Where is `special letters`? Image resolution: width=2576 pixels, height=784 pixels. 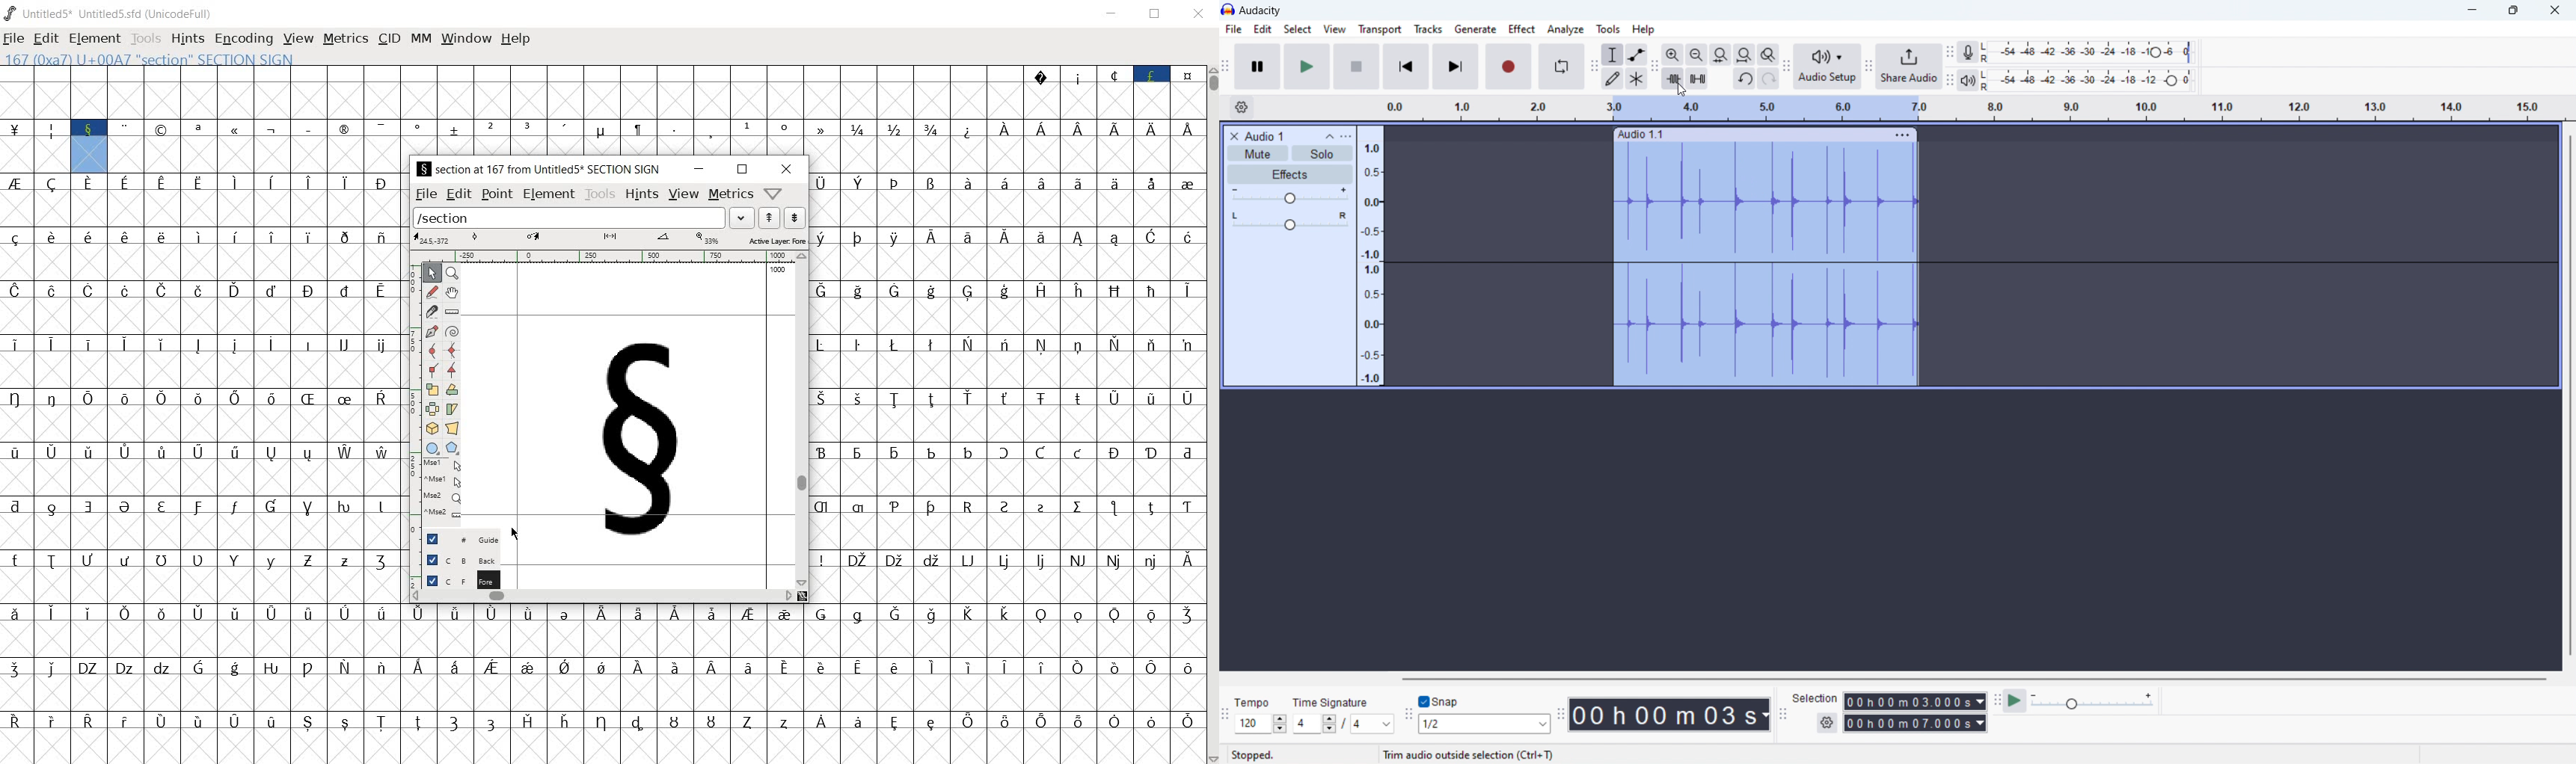
special letters is located at coordinates (207, 290).